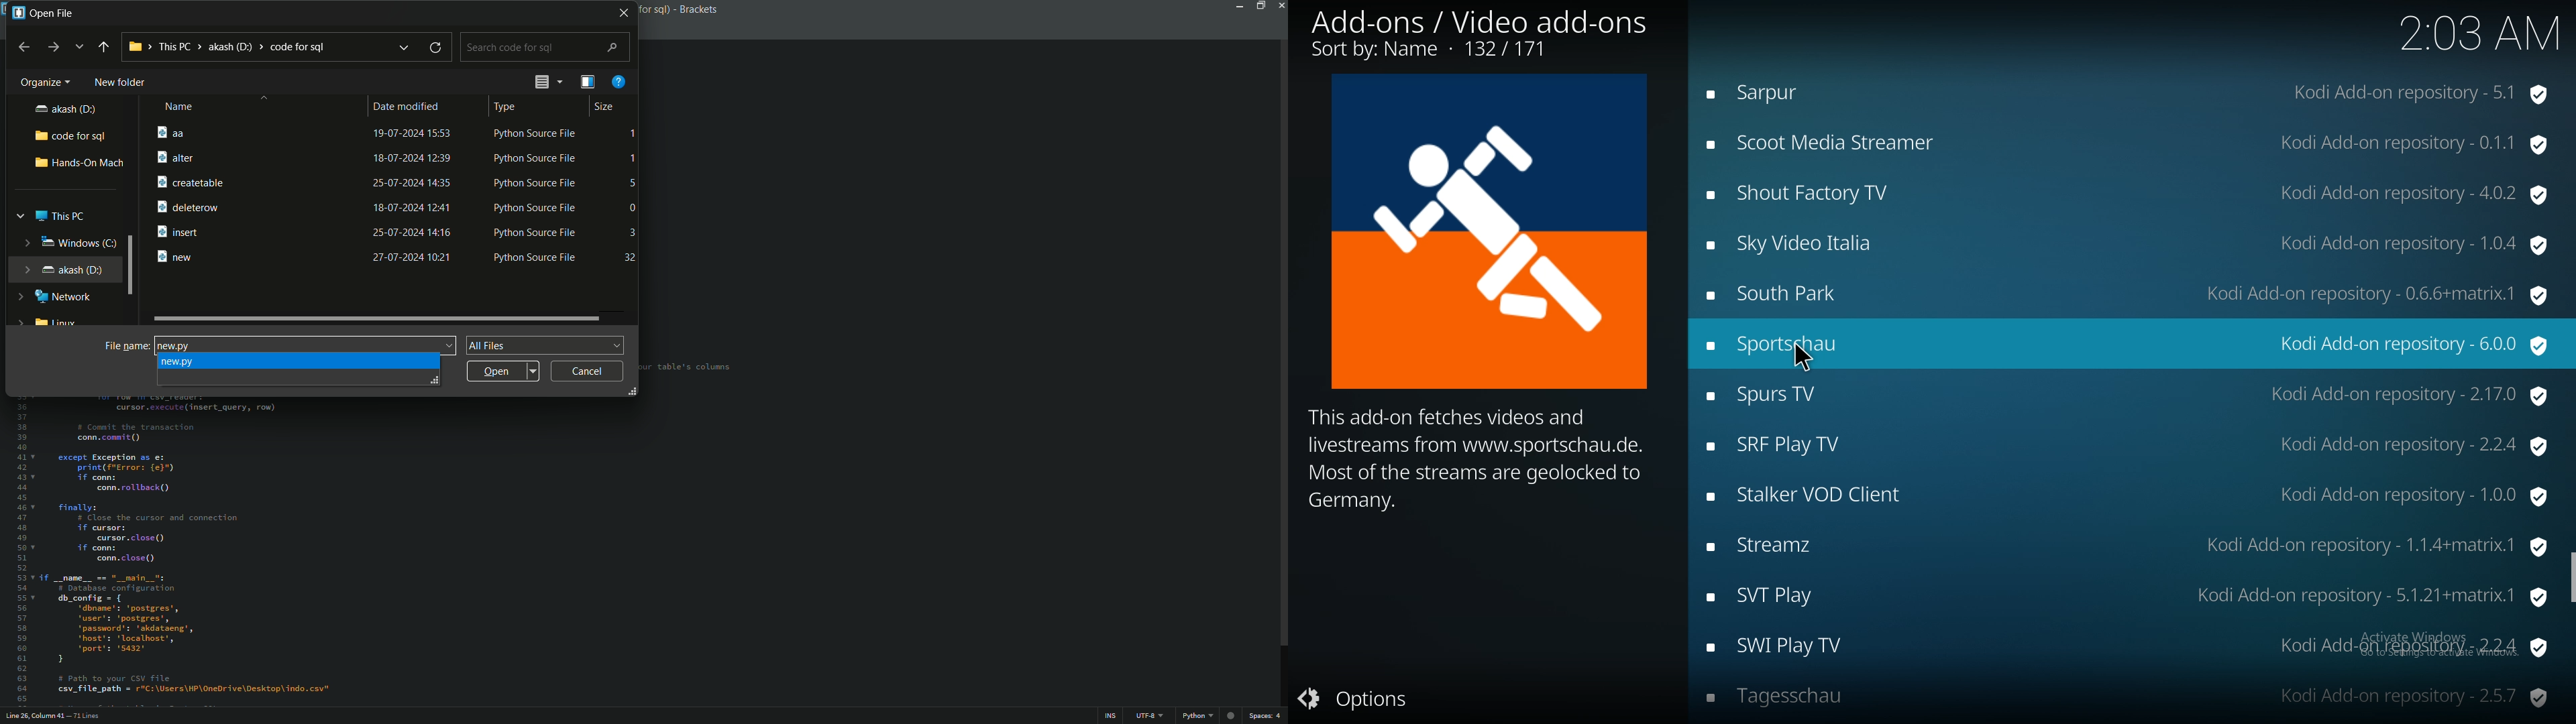 The image size is (2576, 728). What do you see at coordinates (405, 48) in the screenshot?
I see `previous locations` at bounding box center [405, 48].